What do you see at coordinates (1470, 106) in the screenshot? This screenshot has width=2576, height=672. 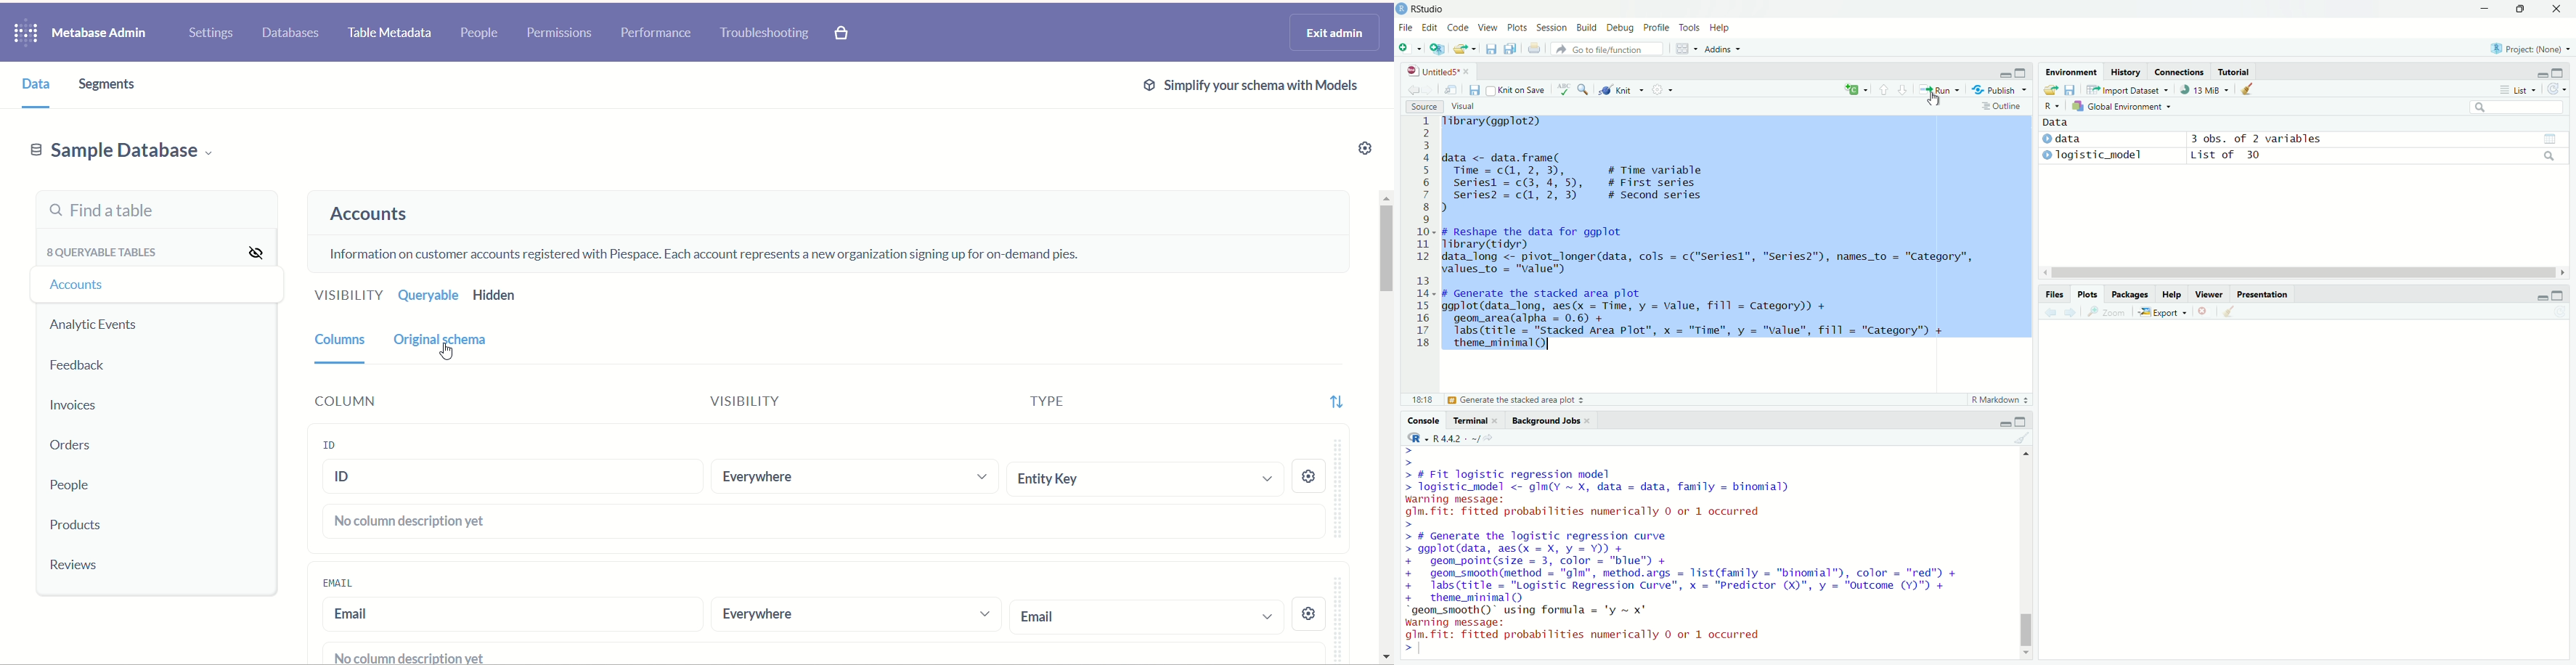 I see `Visual` at bounding box center [1470, 106].